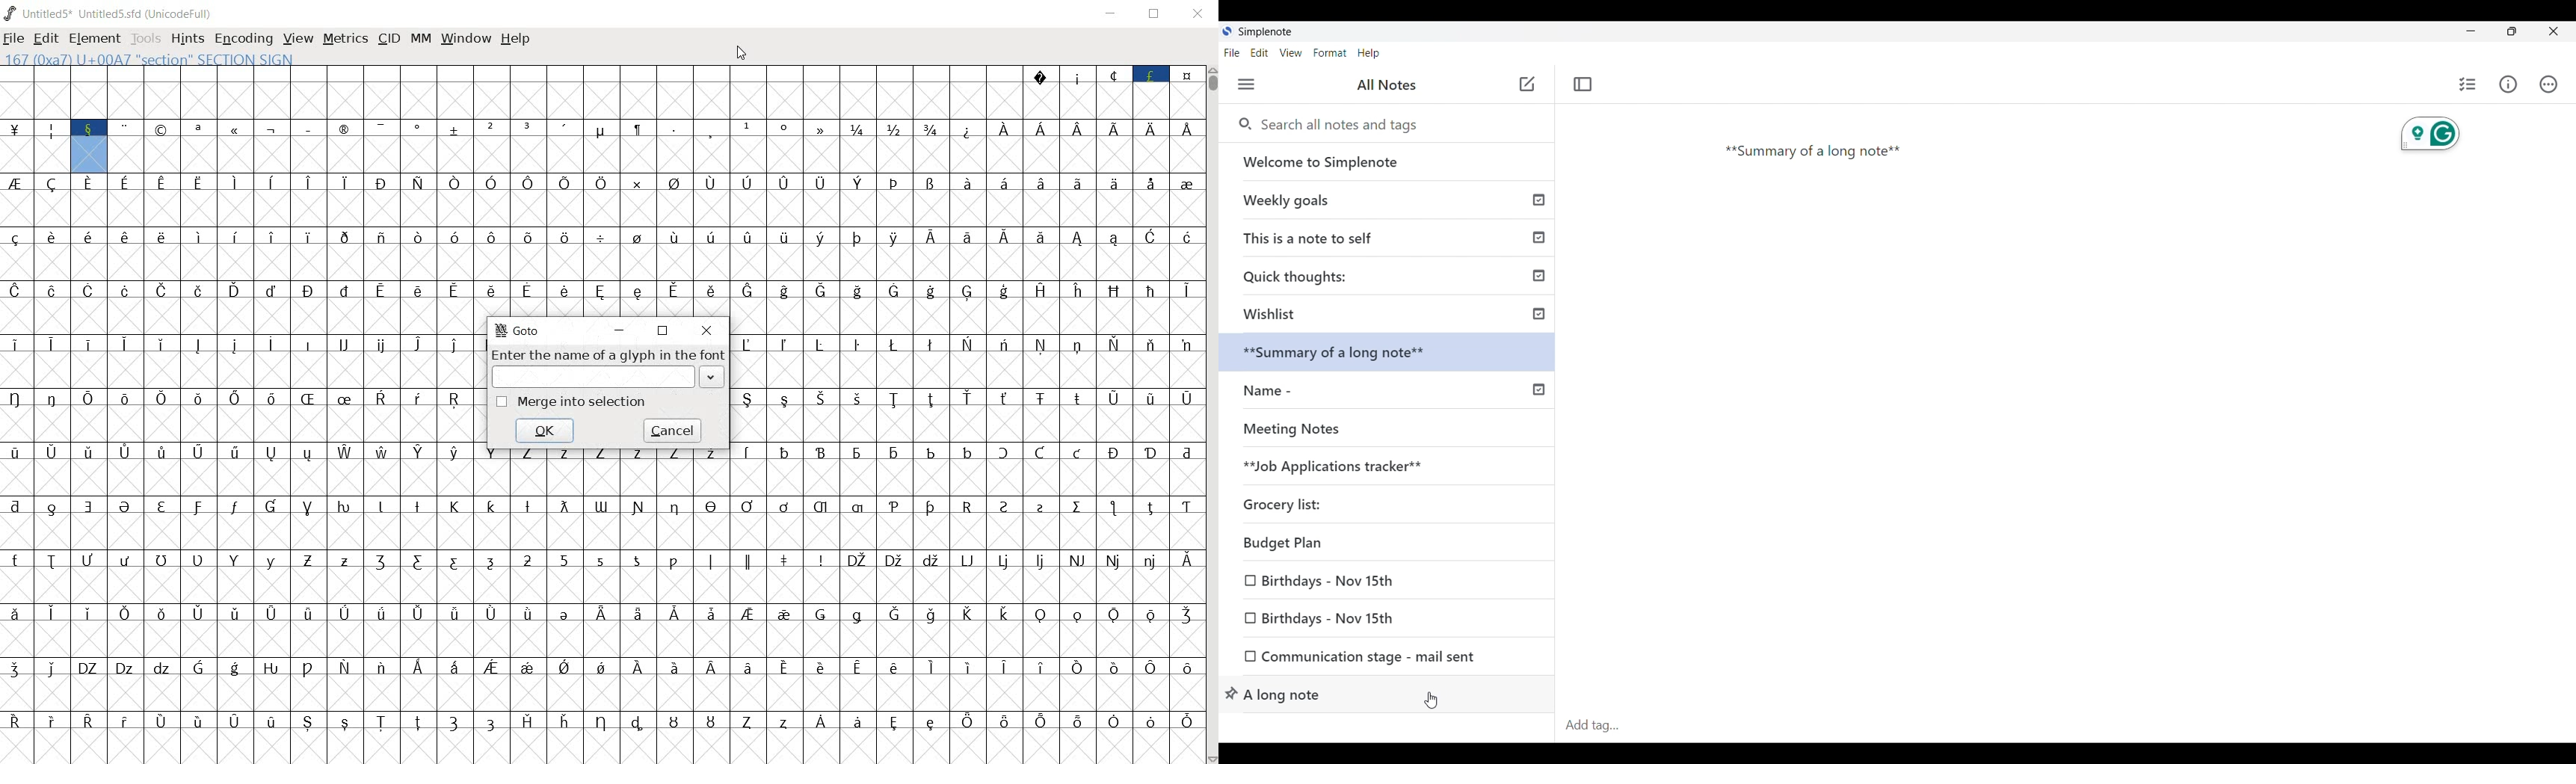 The height and width of the screenshot is (784, 2576). Describe the element at coordinates (608, 368) in the screenshot. I see `Enter the name of a glyph in the font` at that location.